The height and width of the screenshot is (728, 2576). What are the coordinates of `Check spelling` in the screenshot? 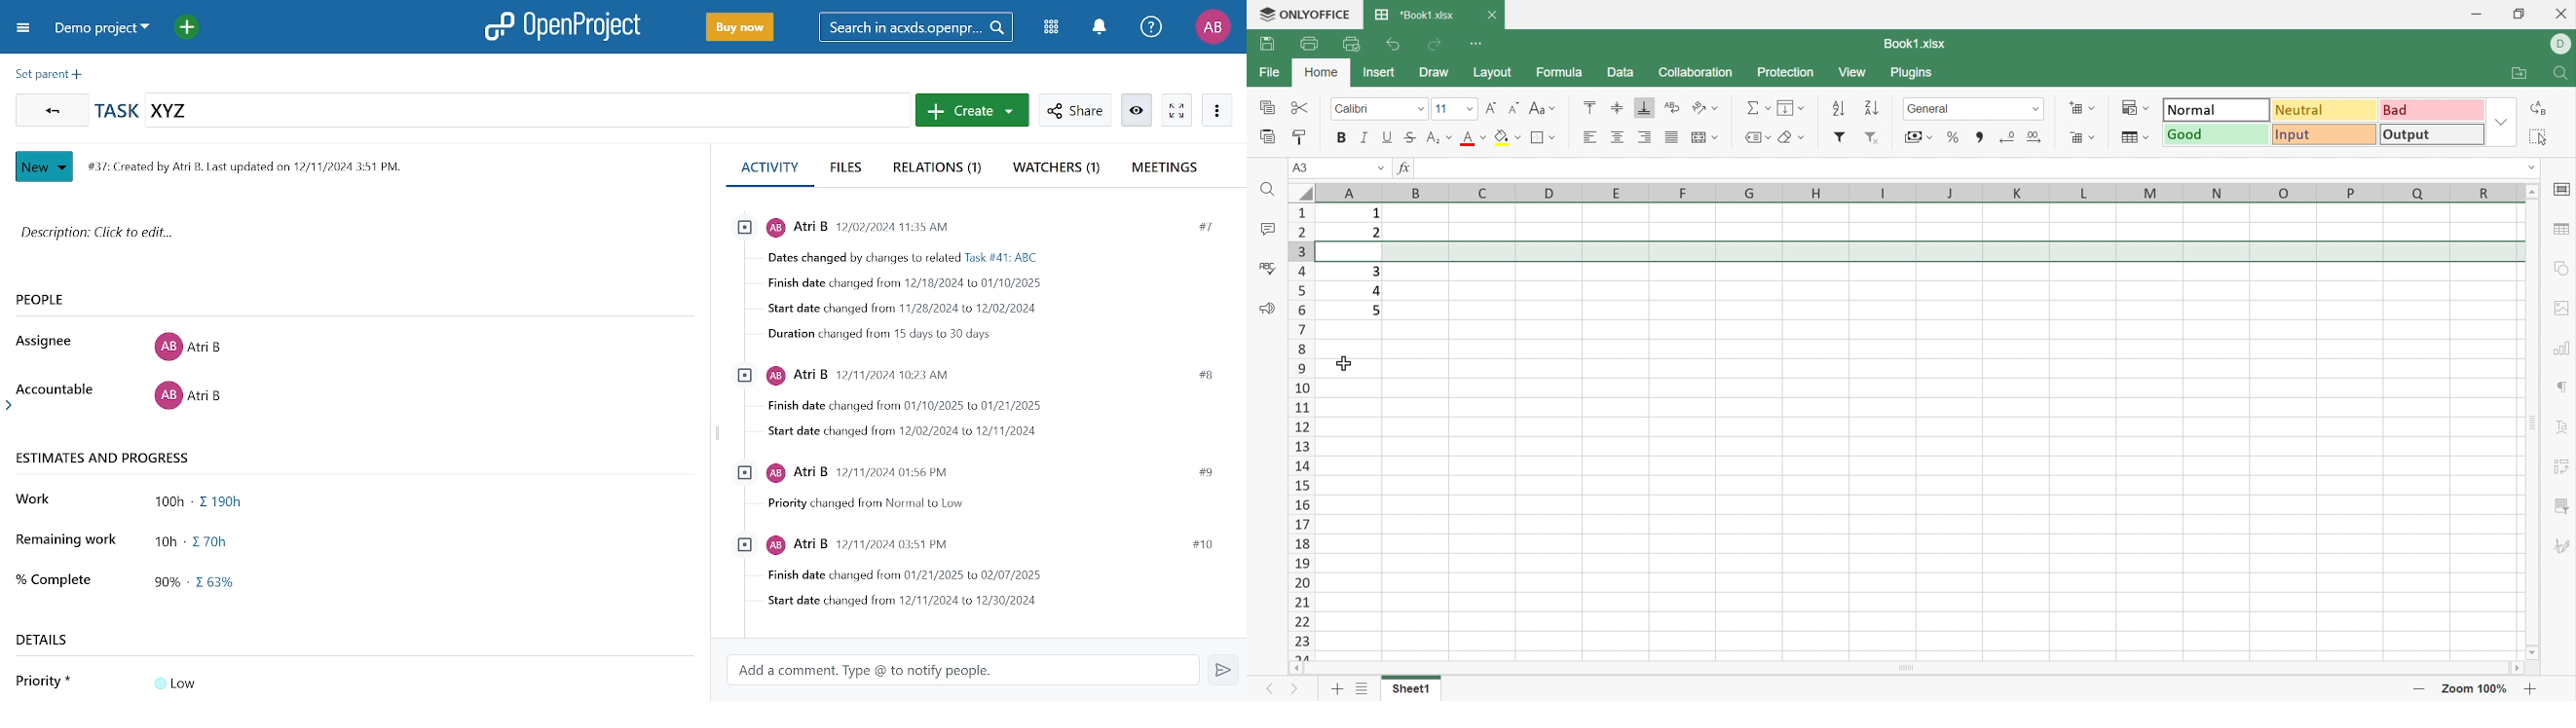 It's located at (1265, 267).